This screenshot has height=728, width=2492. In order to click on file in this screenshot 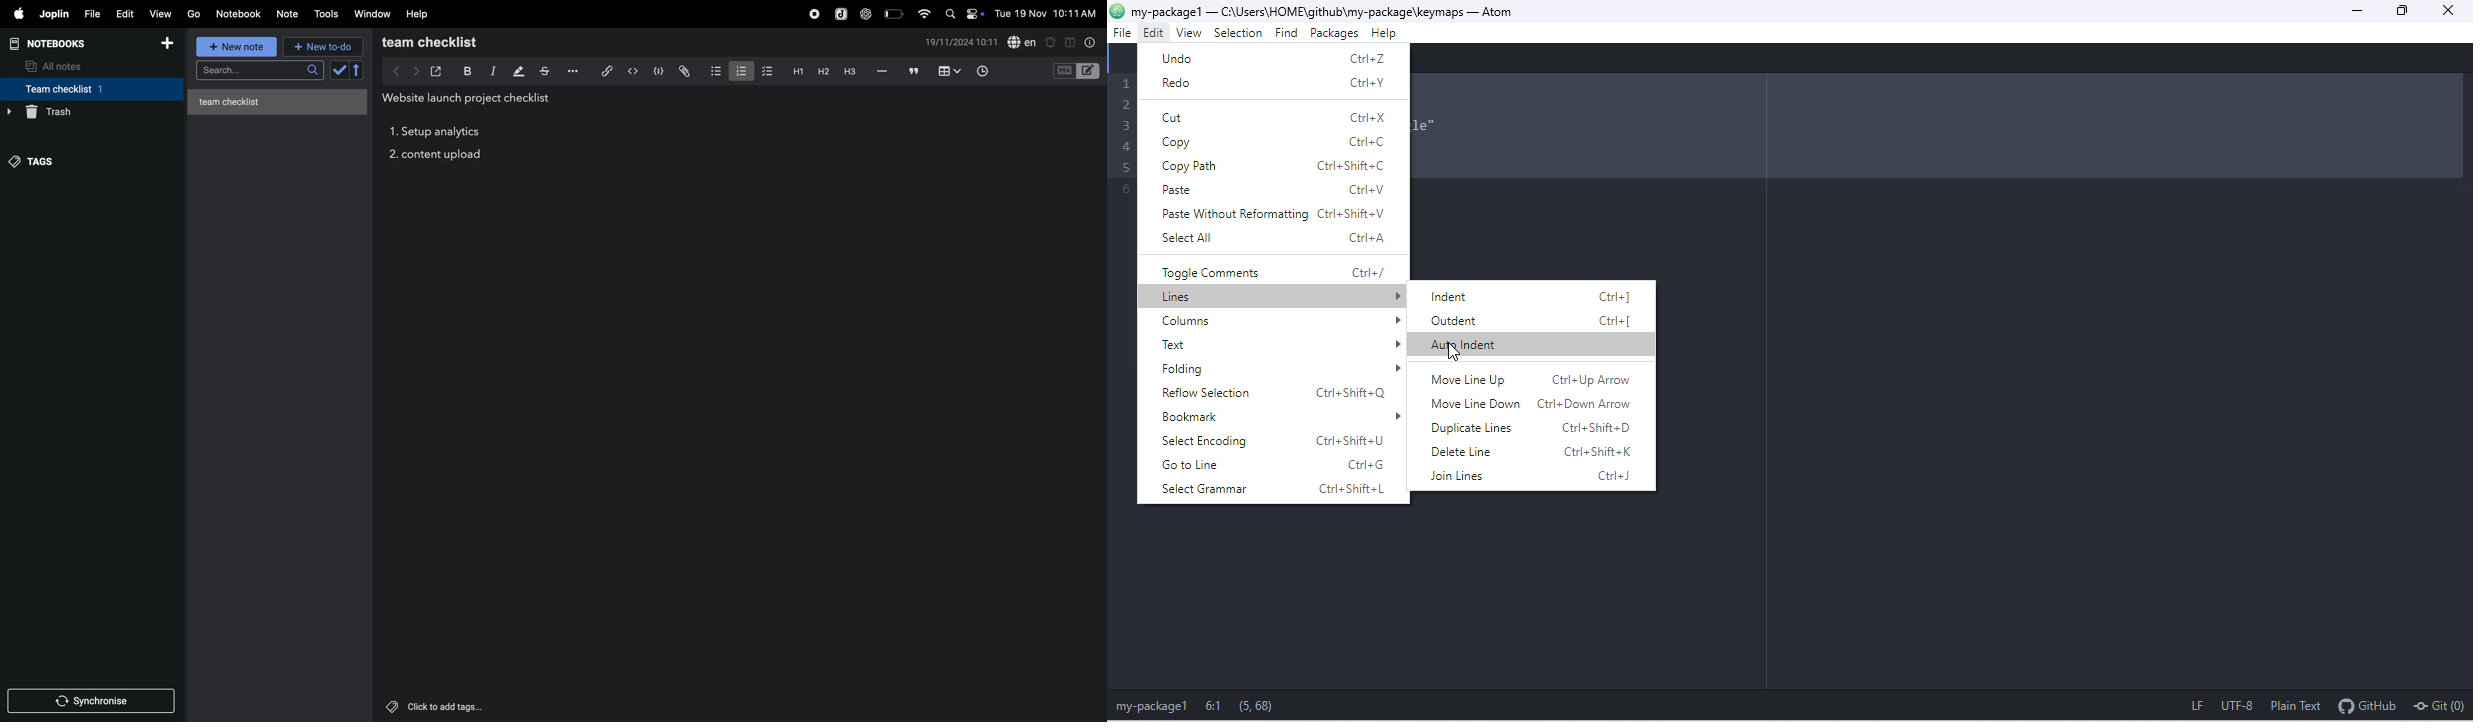, I will do `click(92, 12)`.